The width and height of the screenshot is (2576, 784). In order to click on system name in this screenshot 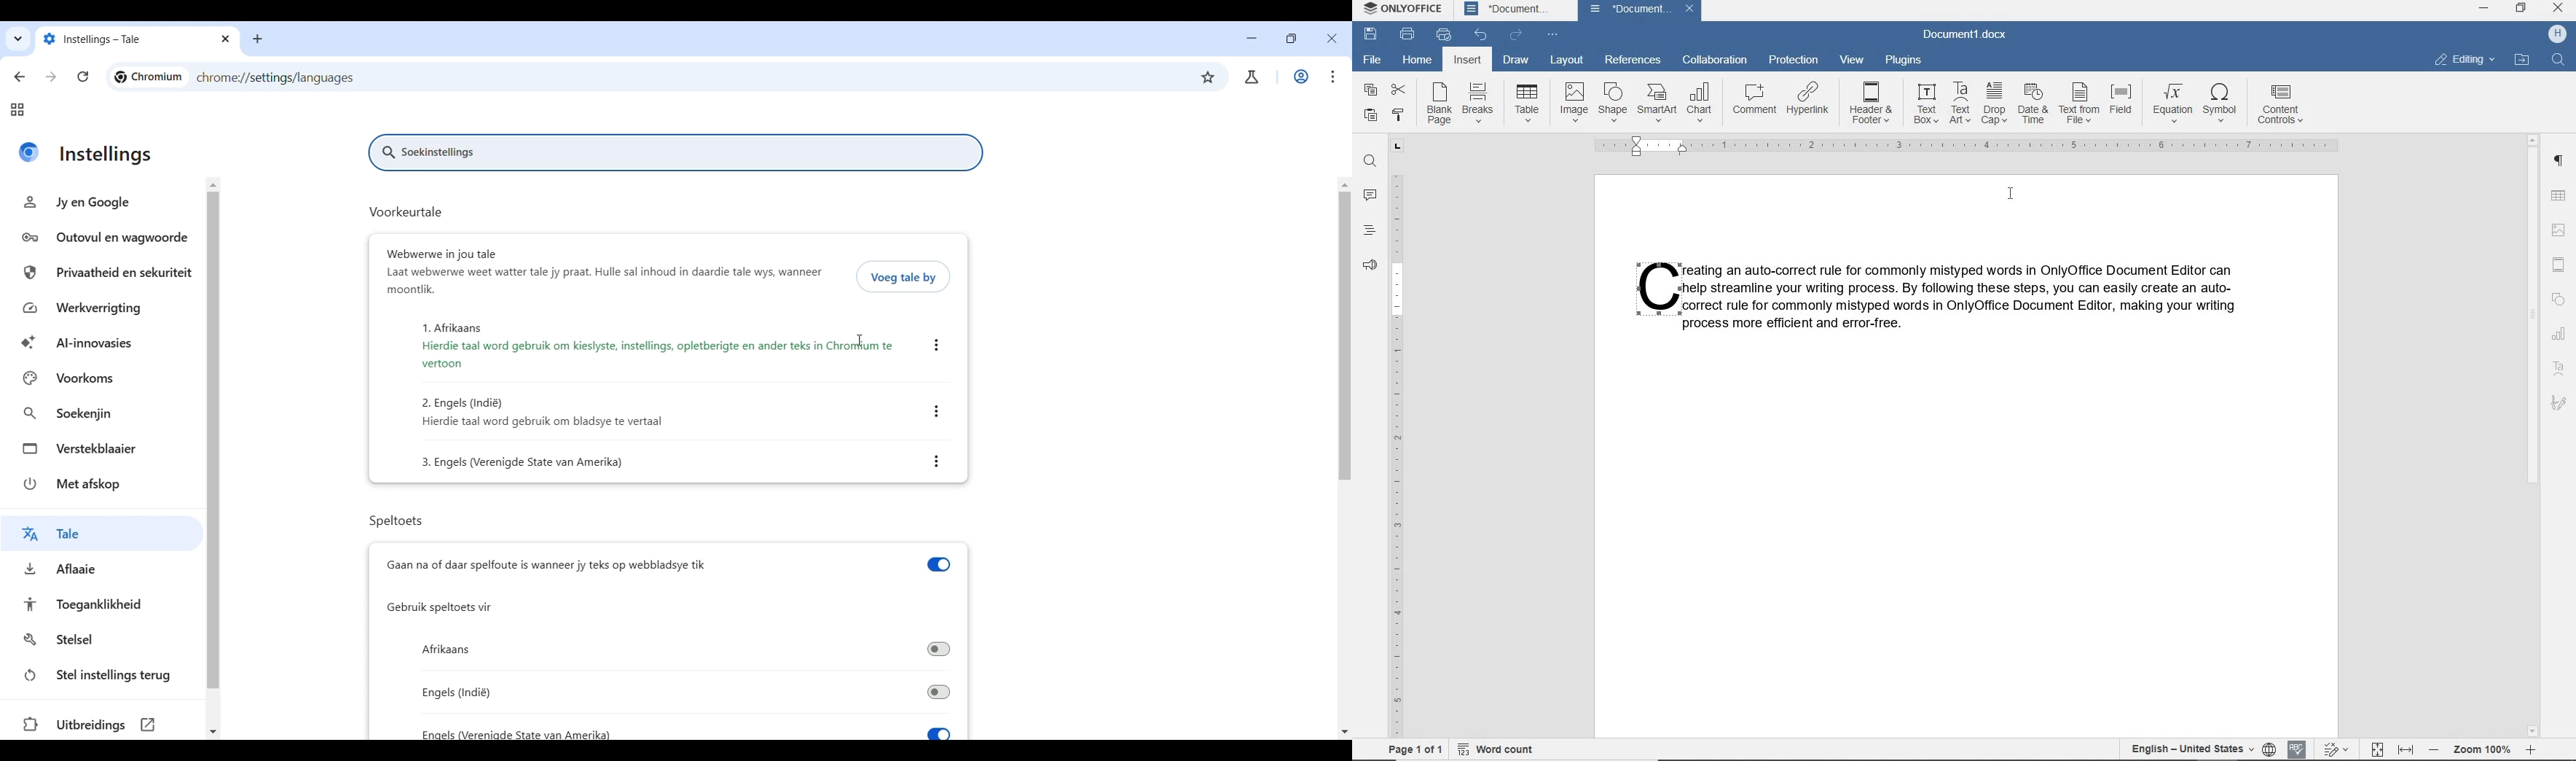, I will do `click(1400, 9)`.